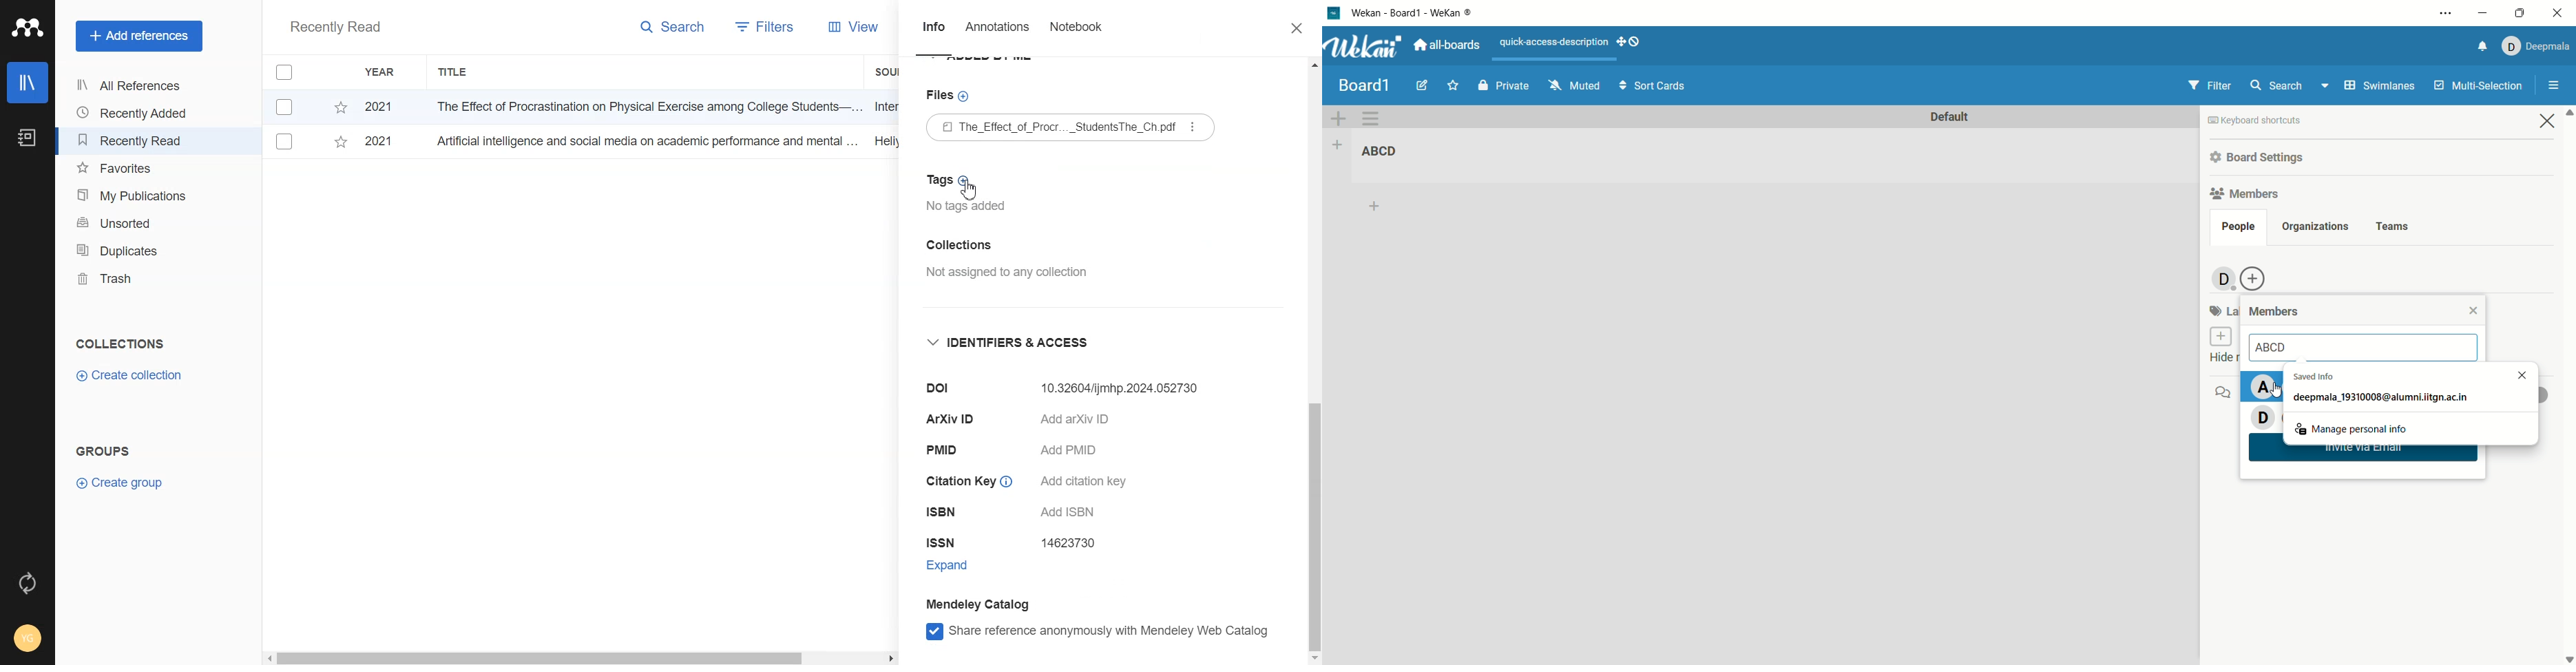 The height and width of the screenshot is (672, 2576). Describe the element at coordinates (1949, 118) in the screenshot. I see `default` at that location.